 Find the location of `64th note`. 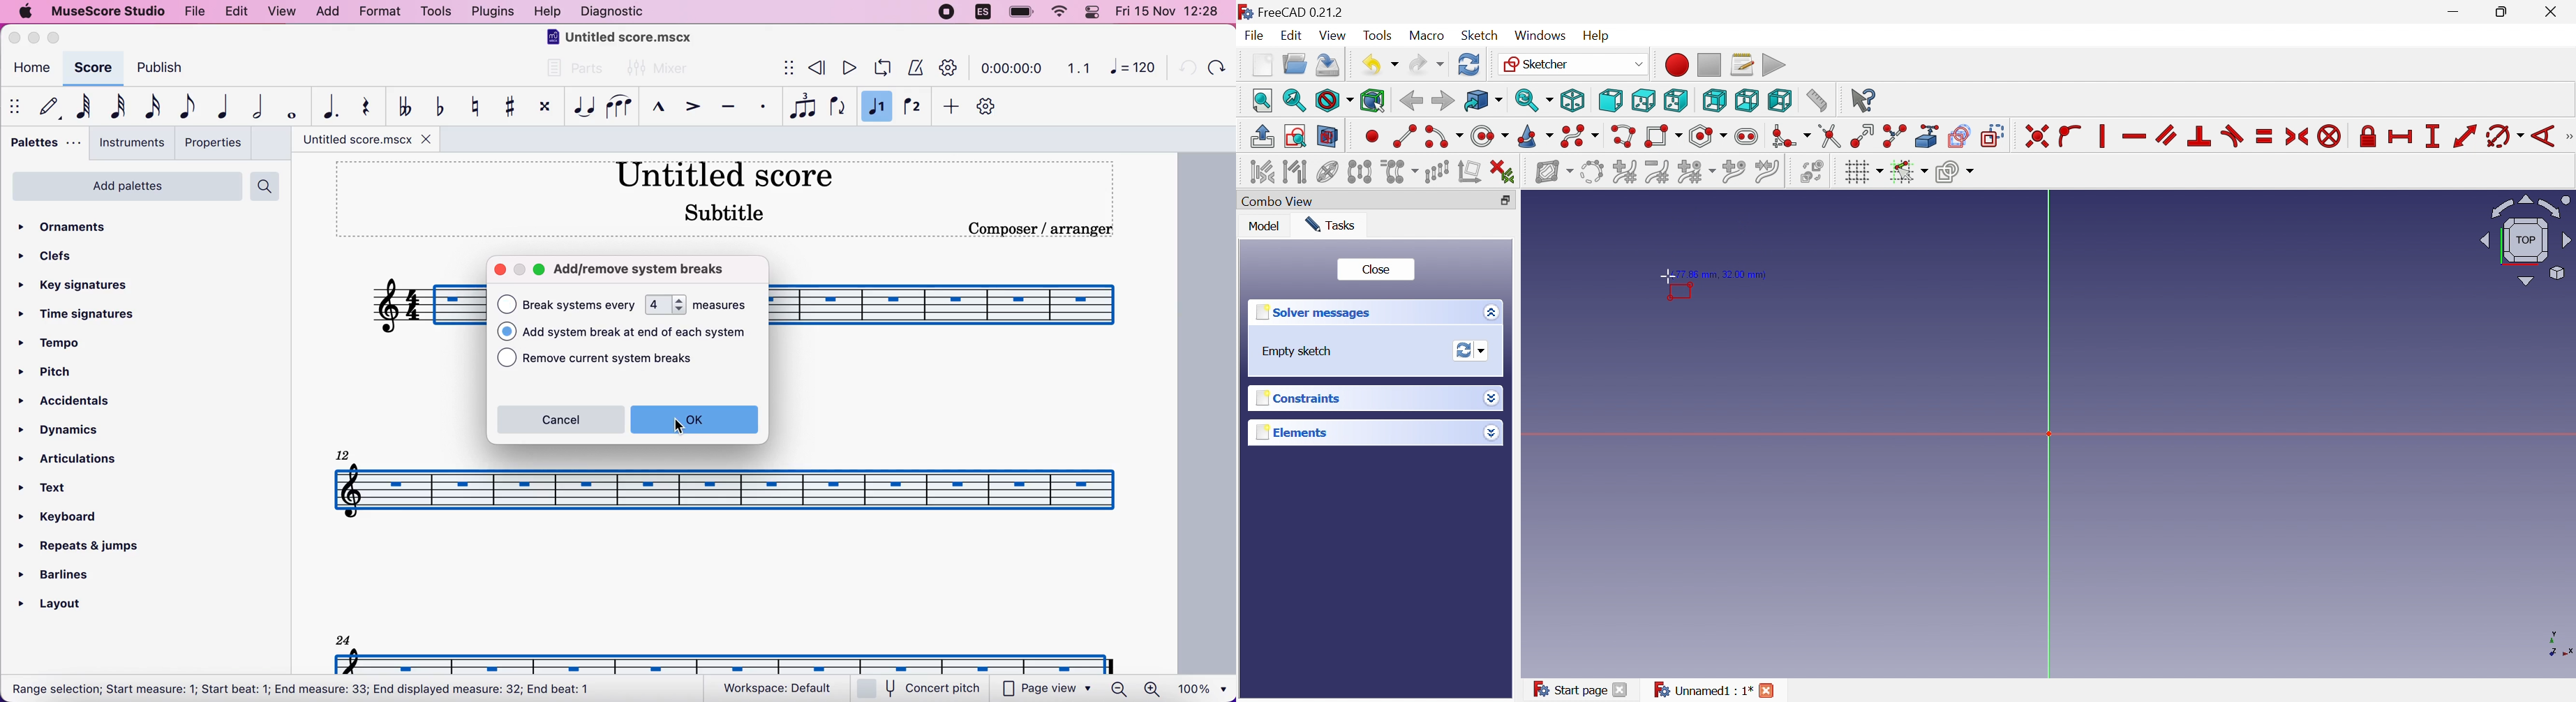

64th note is located at coordinates (84, 106).